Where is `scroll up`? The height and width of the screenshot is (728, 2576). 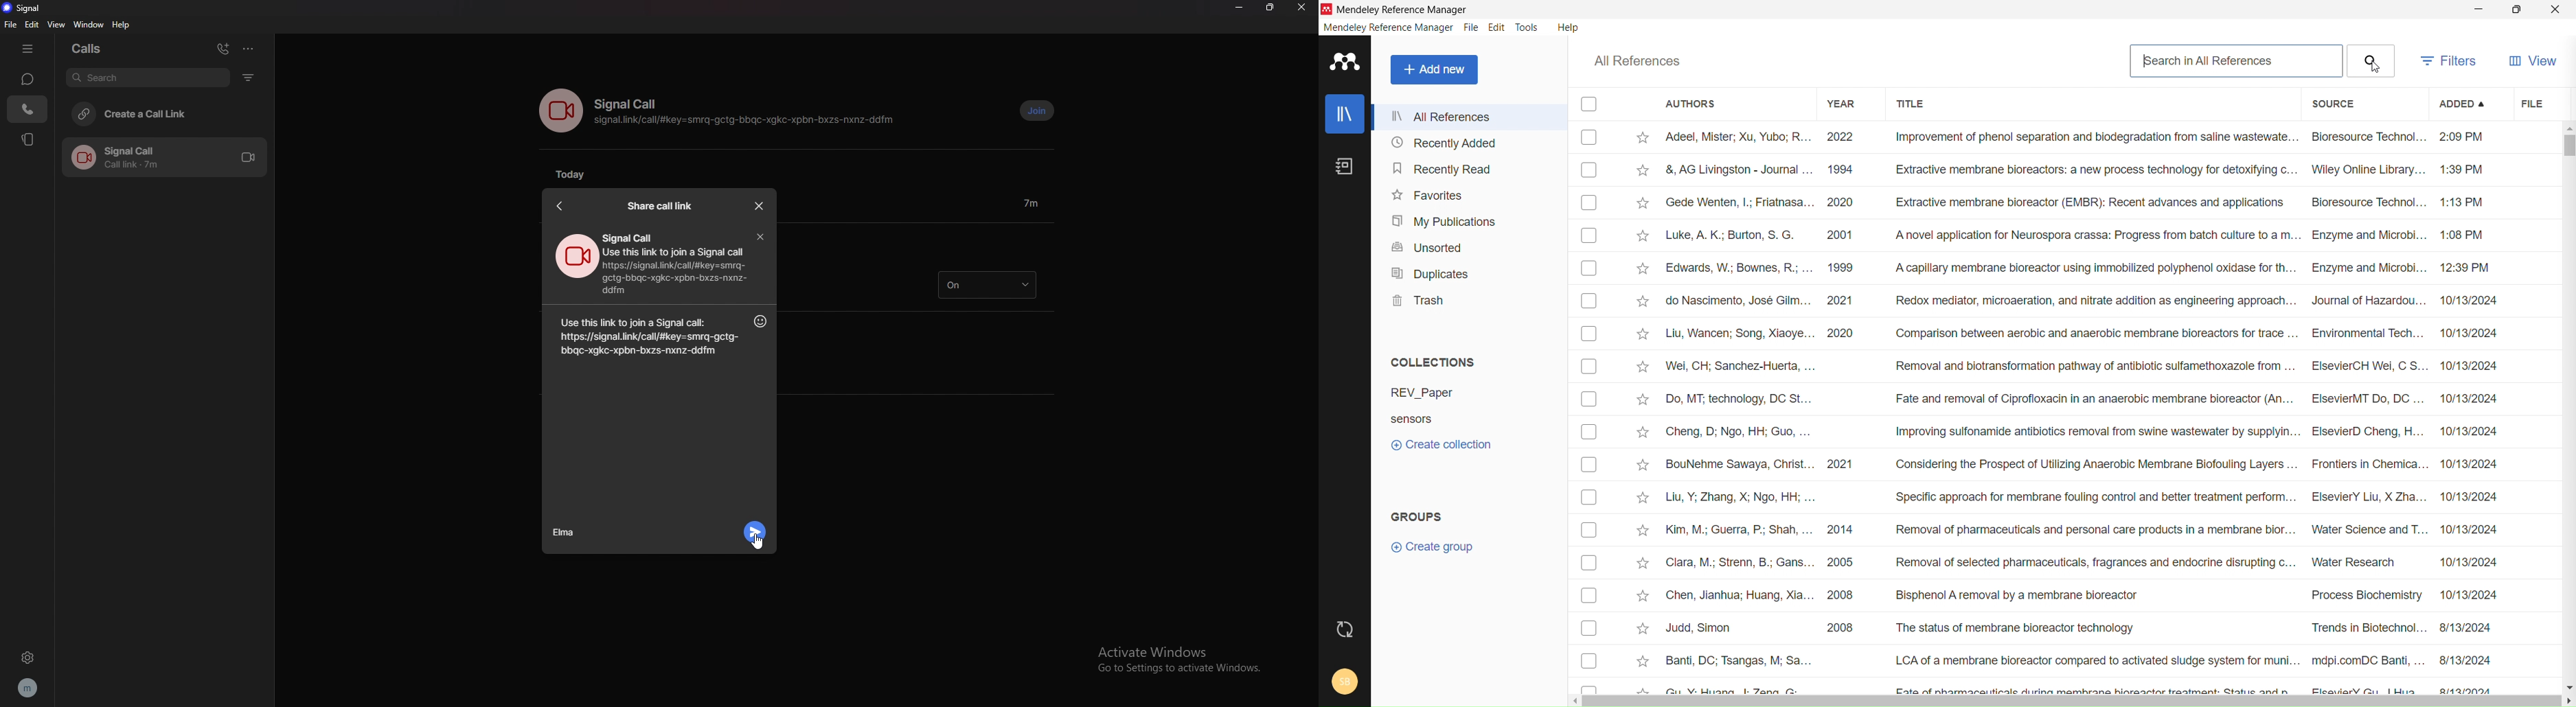 scroll up is located at coordinates (2568, 128).